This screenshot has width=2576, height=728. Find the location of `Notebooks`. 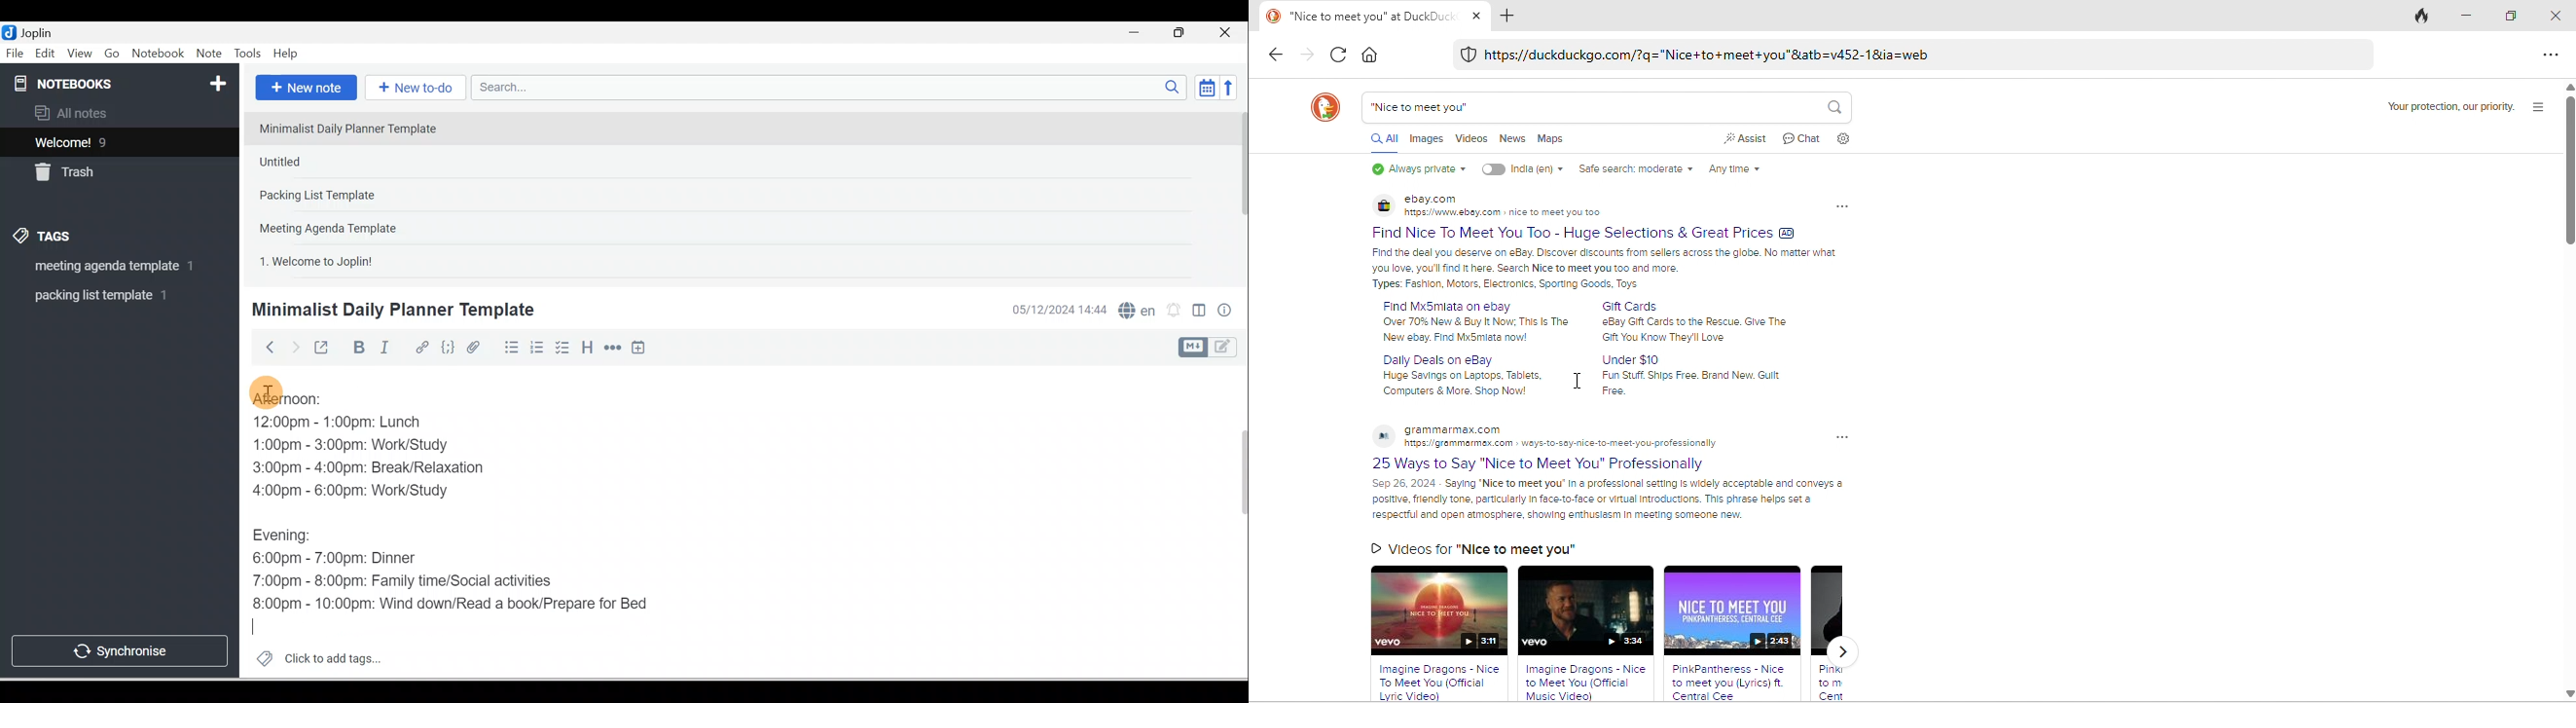

Notebooks is located at coordinates (122, 81).